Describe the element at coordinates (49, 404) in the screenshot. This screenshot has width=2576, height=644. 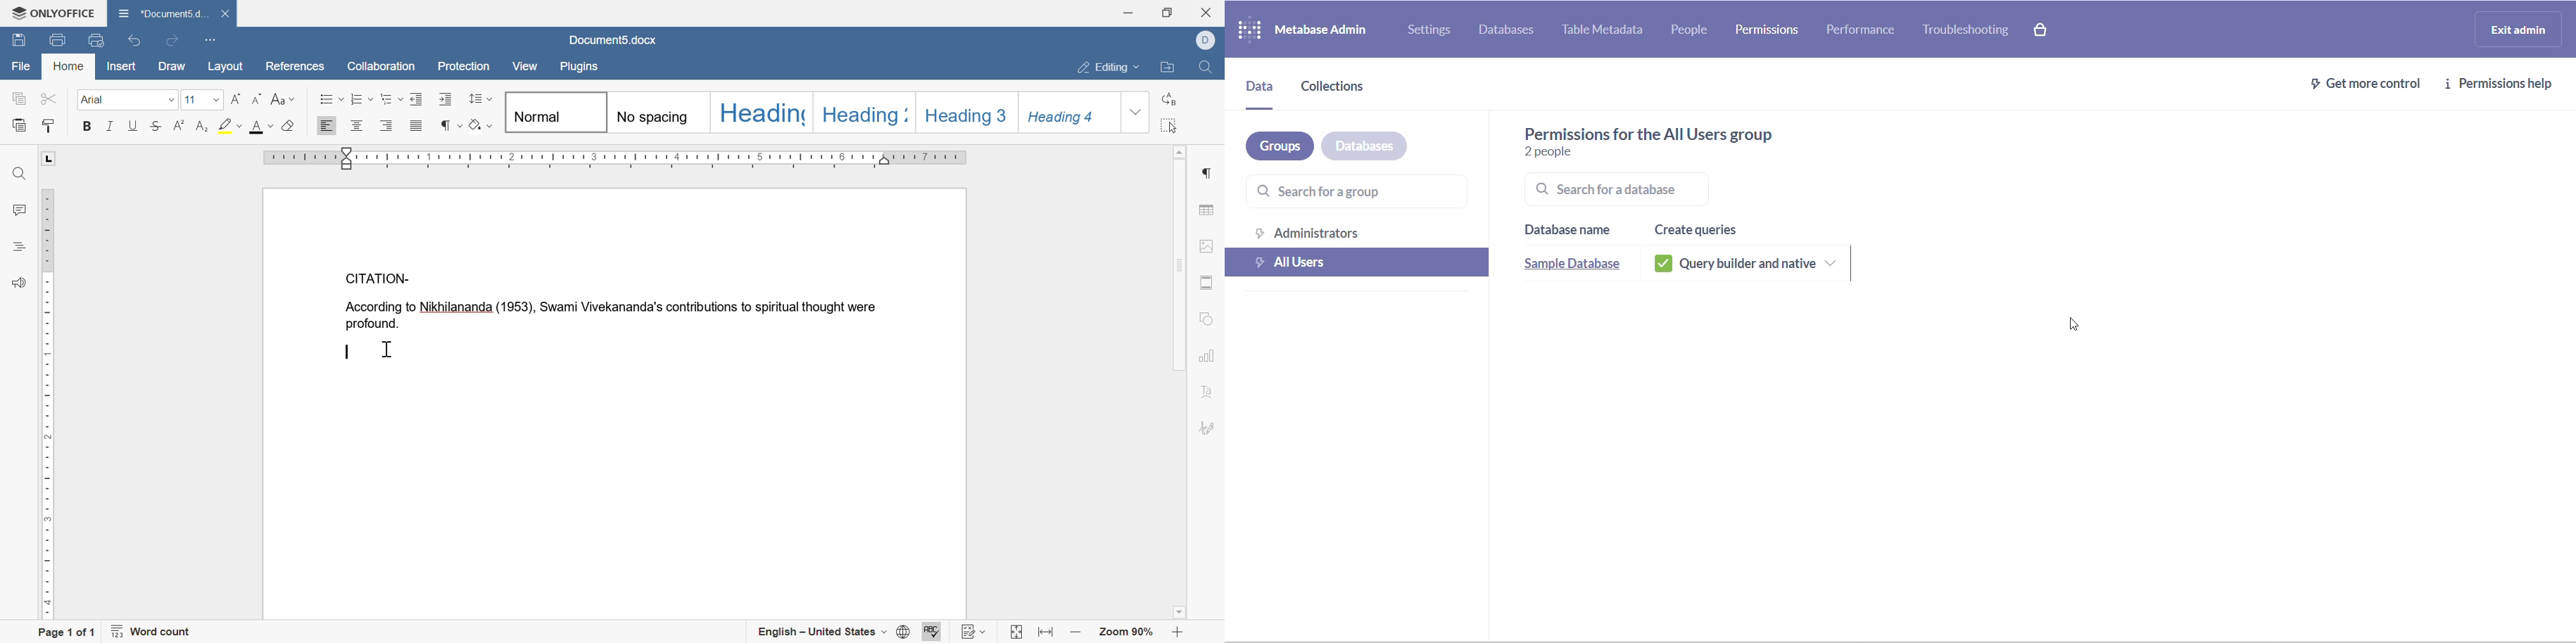
I see `ruler` at that location.